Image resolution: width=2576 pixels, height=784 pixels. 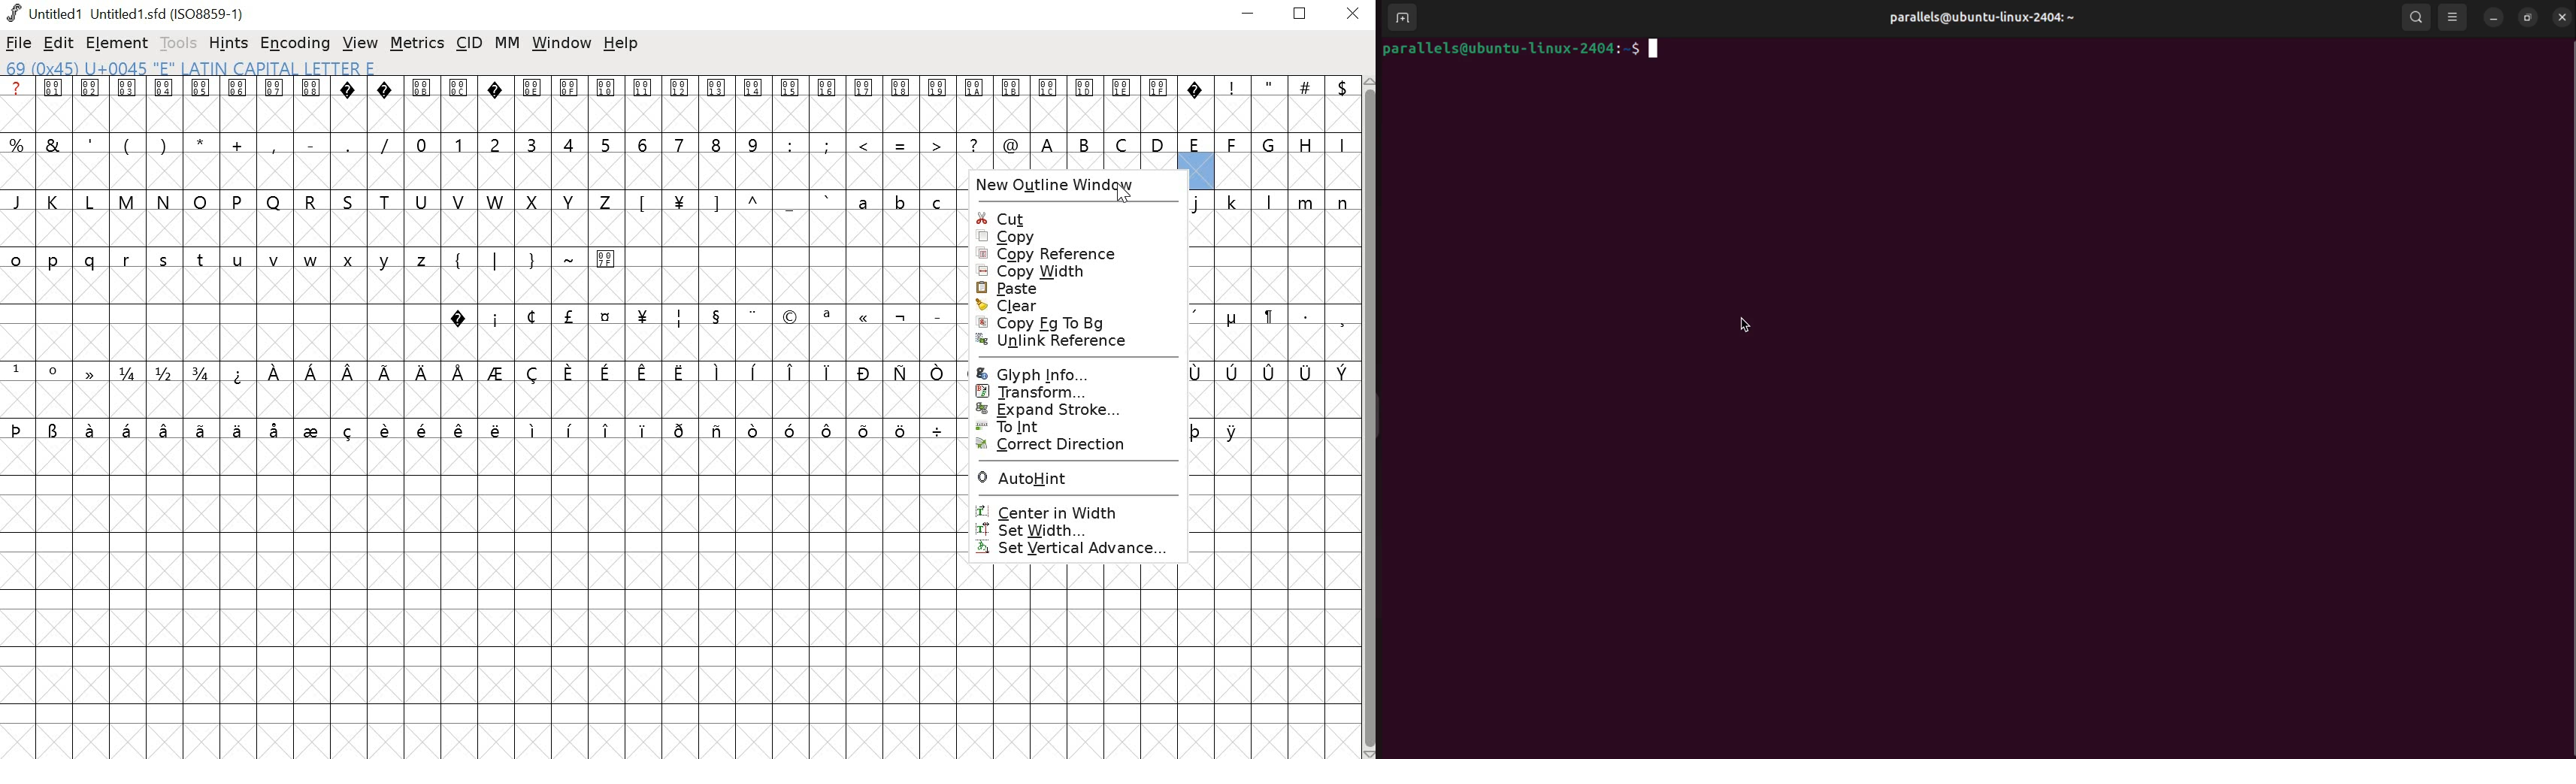 What do you see at coordinates (1271, 316) in the screenshot?
I see `special characters and symbols` at bounding box center [1271, 316].